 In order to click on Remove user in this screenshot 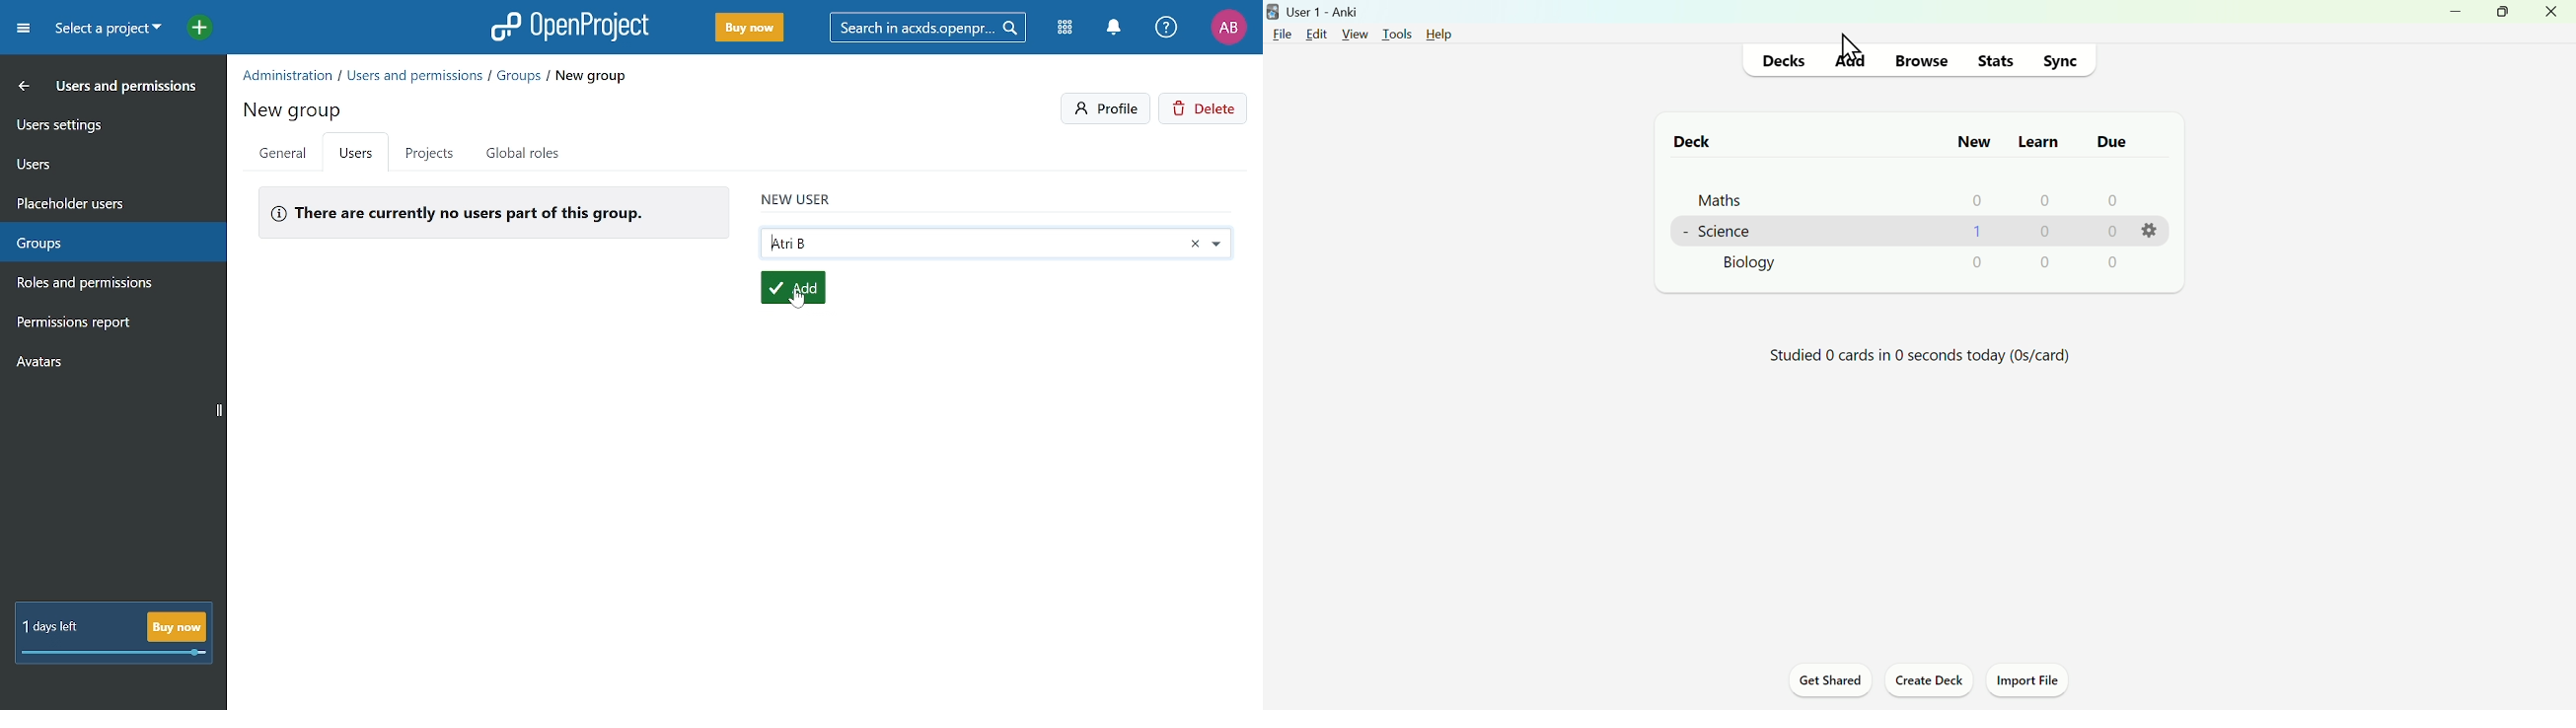, I will do `click(1195, 244)`.